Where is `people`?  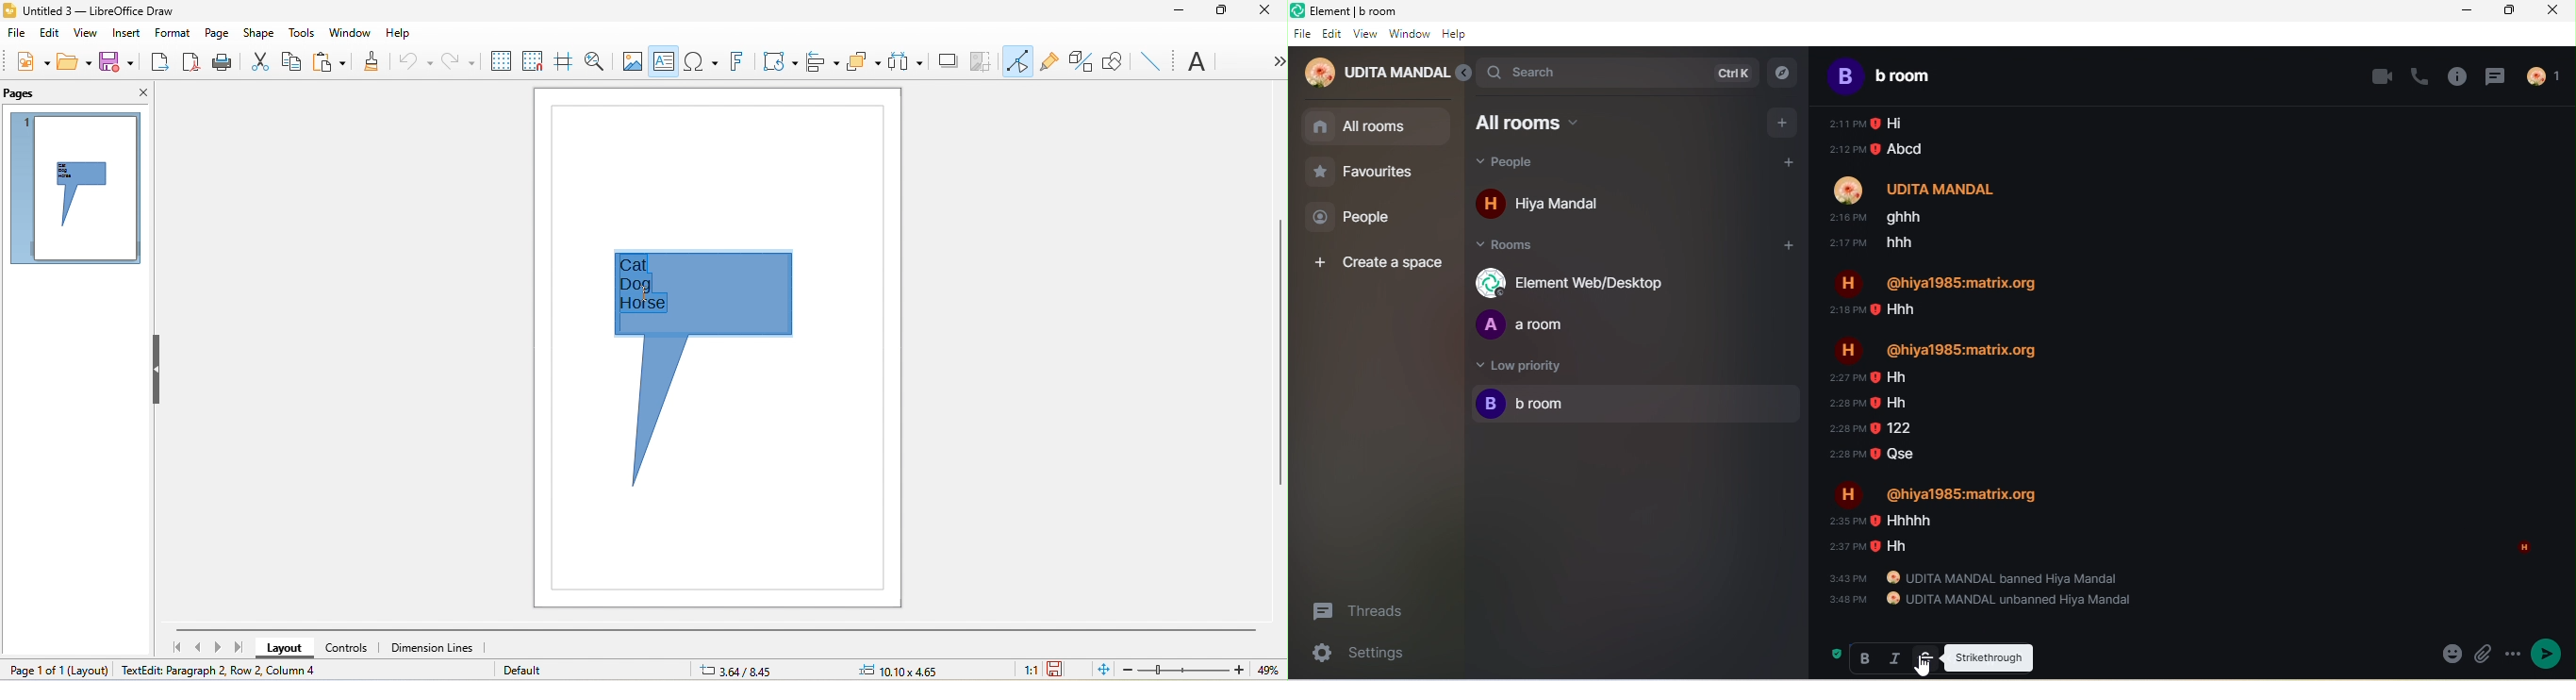 people is located at coordinates (1362, 218).